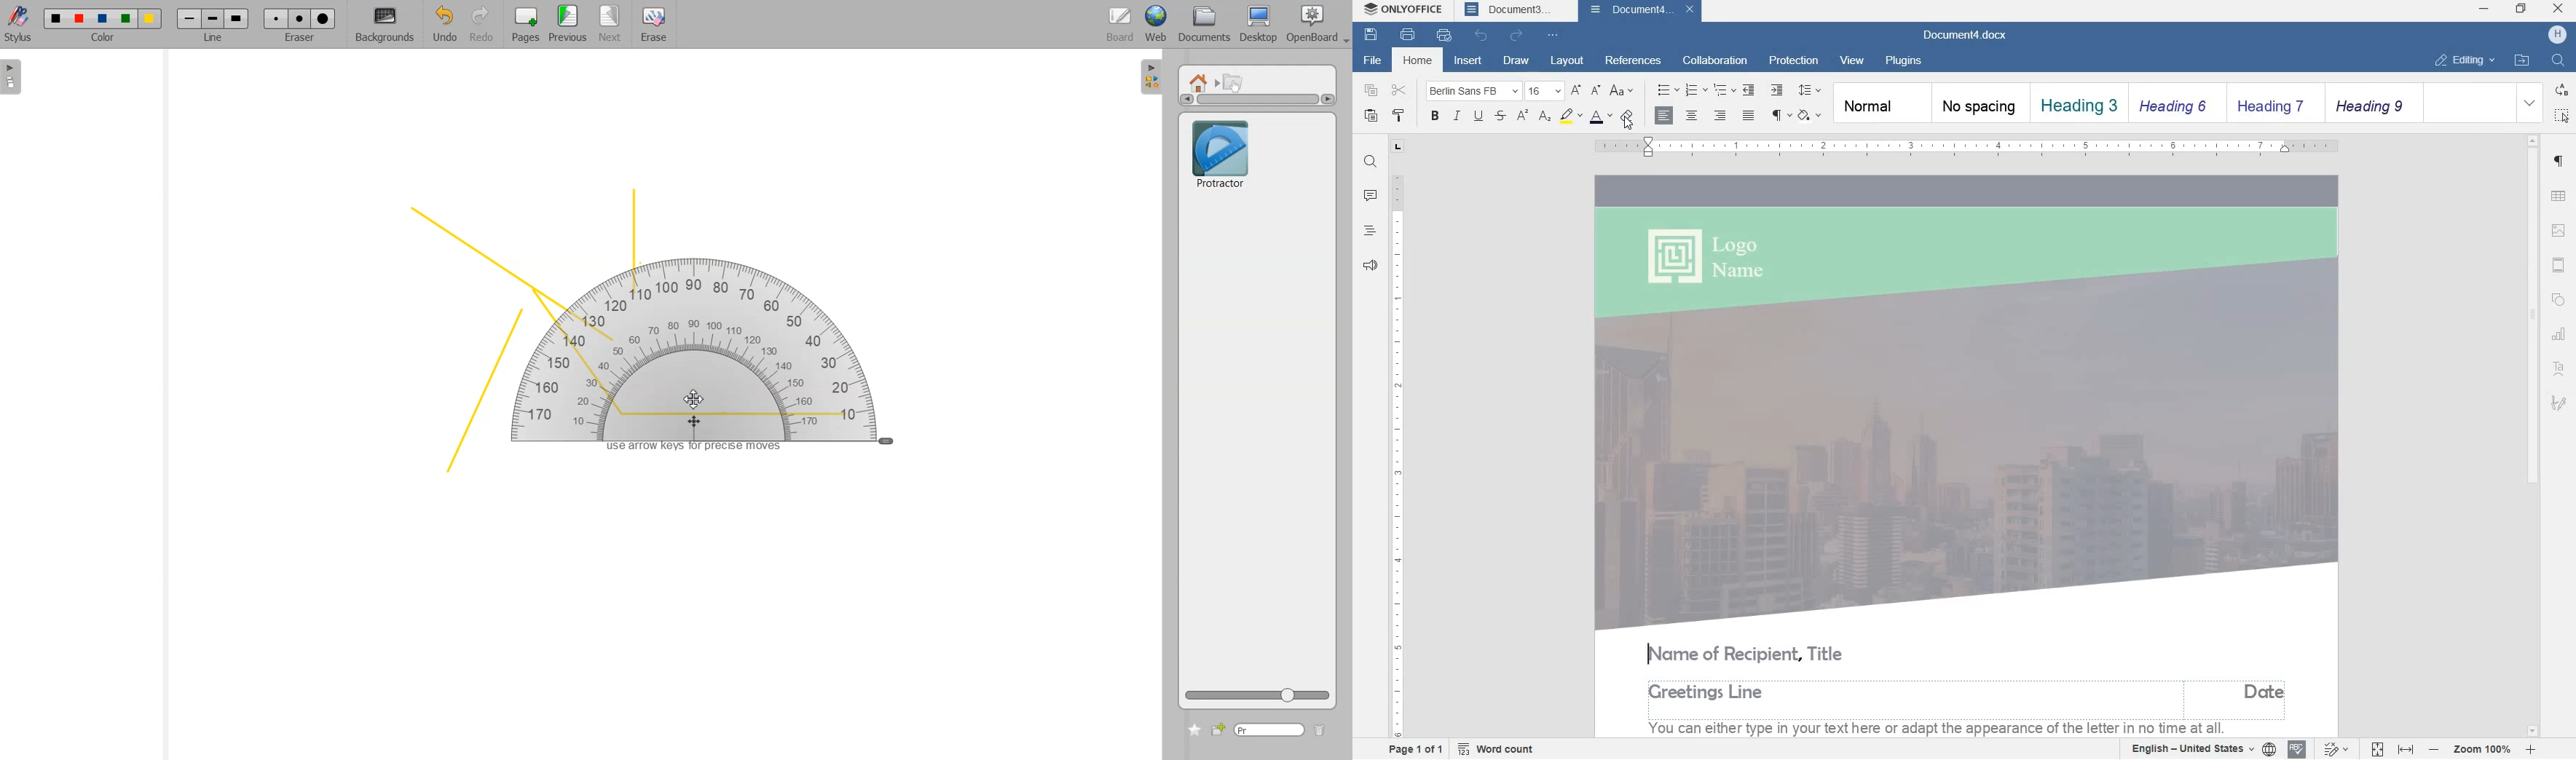 This screenshot has width=2576, height=784. What do you see at coordinates (2077, 103) in the screenshot?
I see `heading 1` at bounding box center [2077, 103].